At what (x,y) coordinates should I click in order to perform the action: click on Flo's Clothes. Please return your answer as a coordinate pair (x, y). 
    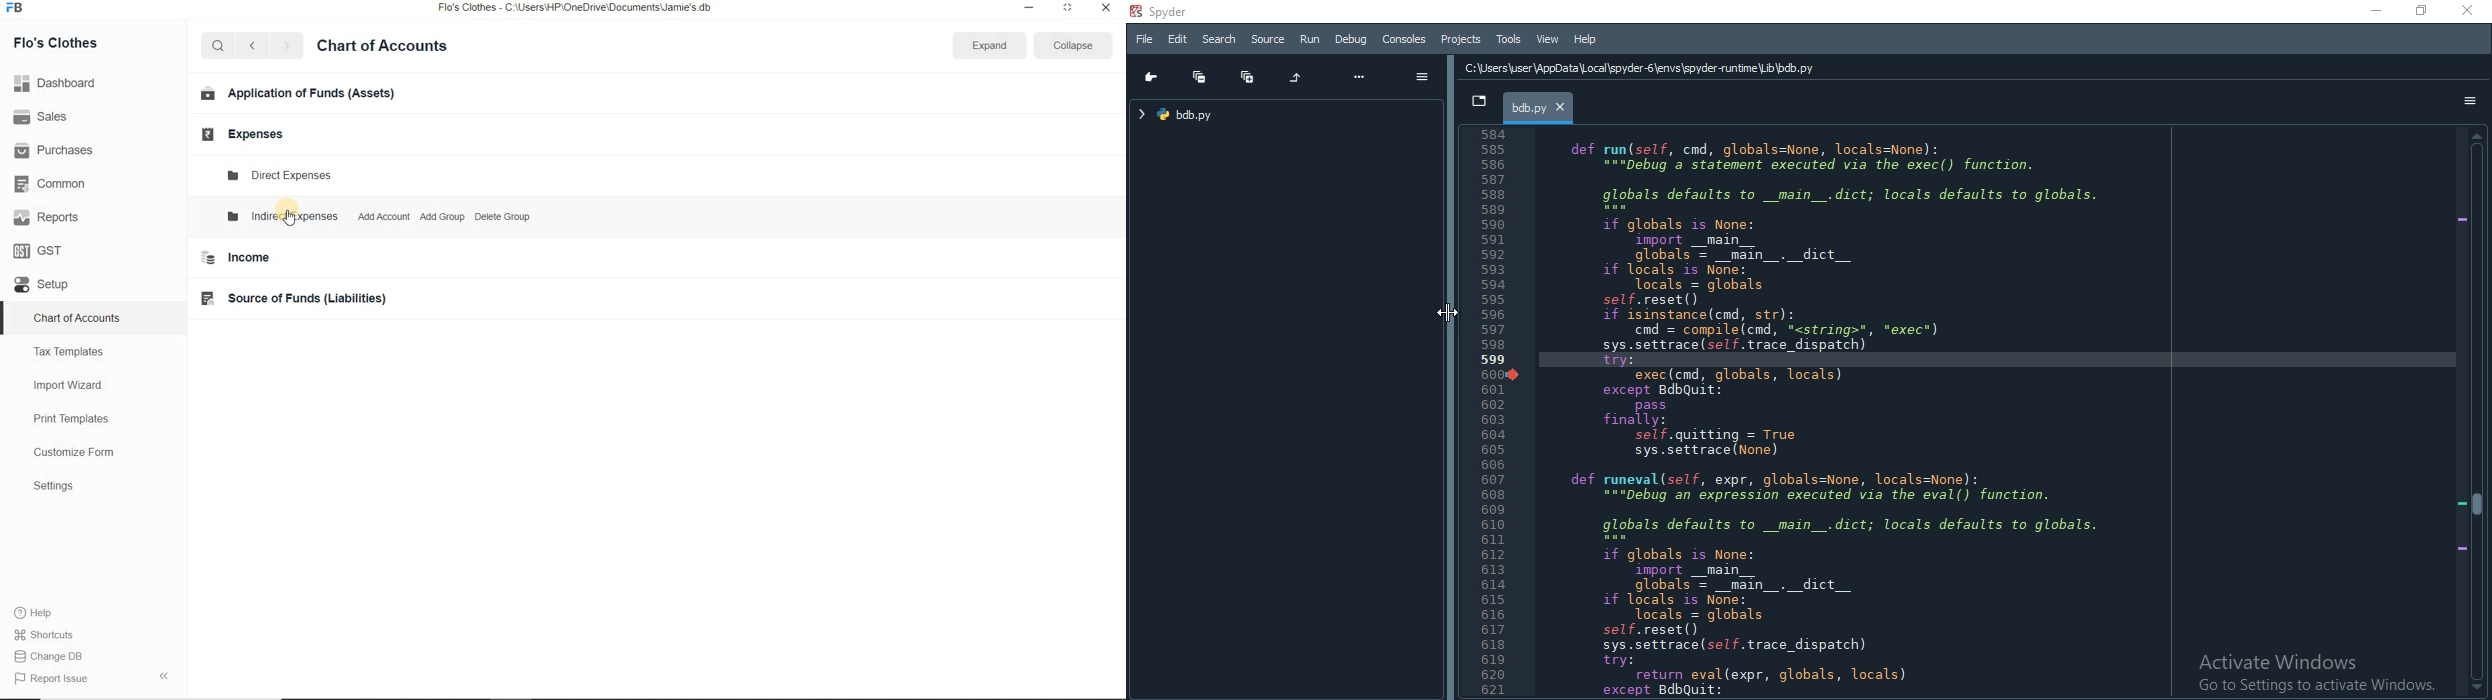
    Looking at the image, I should click on (57, 43).